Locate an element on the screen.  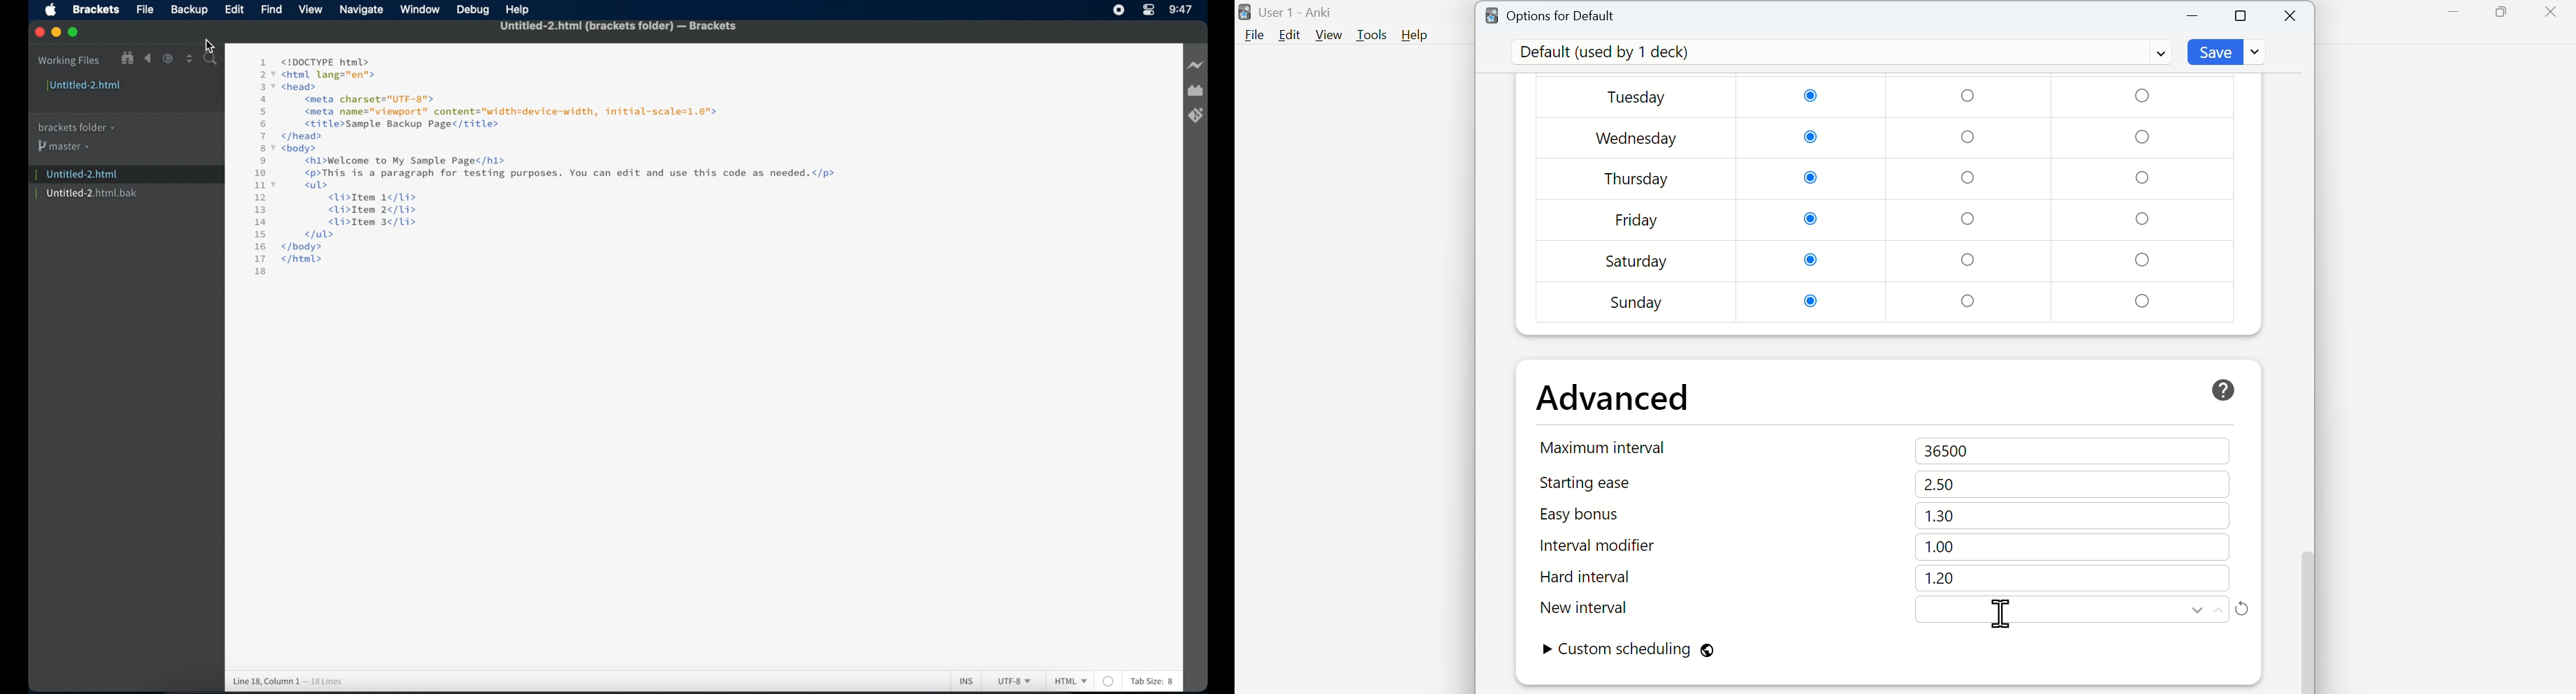
cursor is located at coordinates (2001, 613).